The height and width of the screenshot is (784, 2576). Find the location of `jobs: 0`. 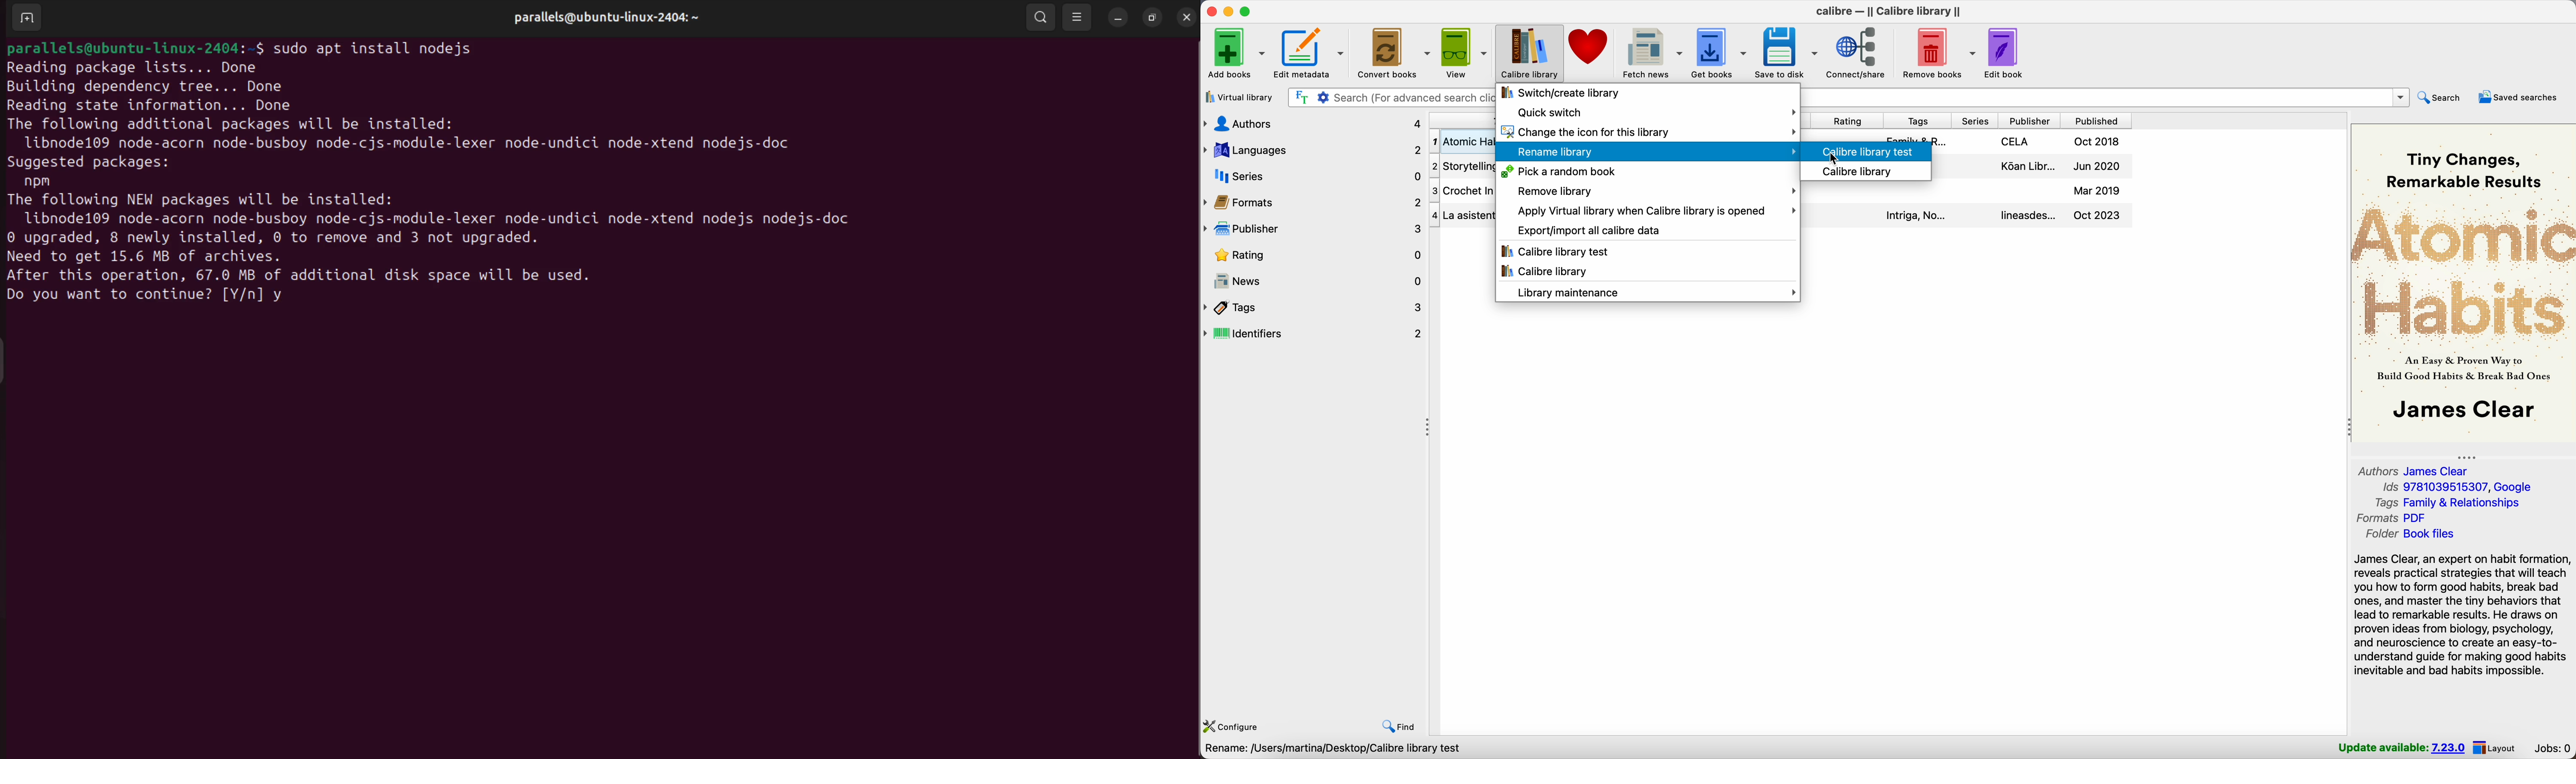

jobs: 0 is located at coordinates (2550, 747).